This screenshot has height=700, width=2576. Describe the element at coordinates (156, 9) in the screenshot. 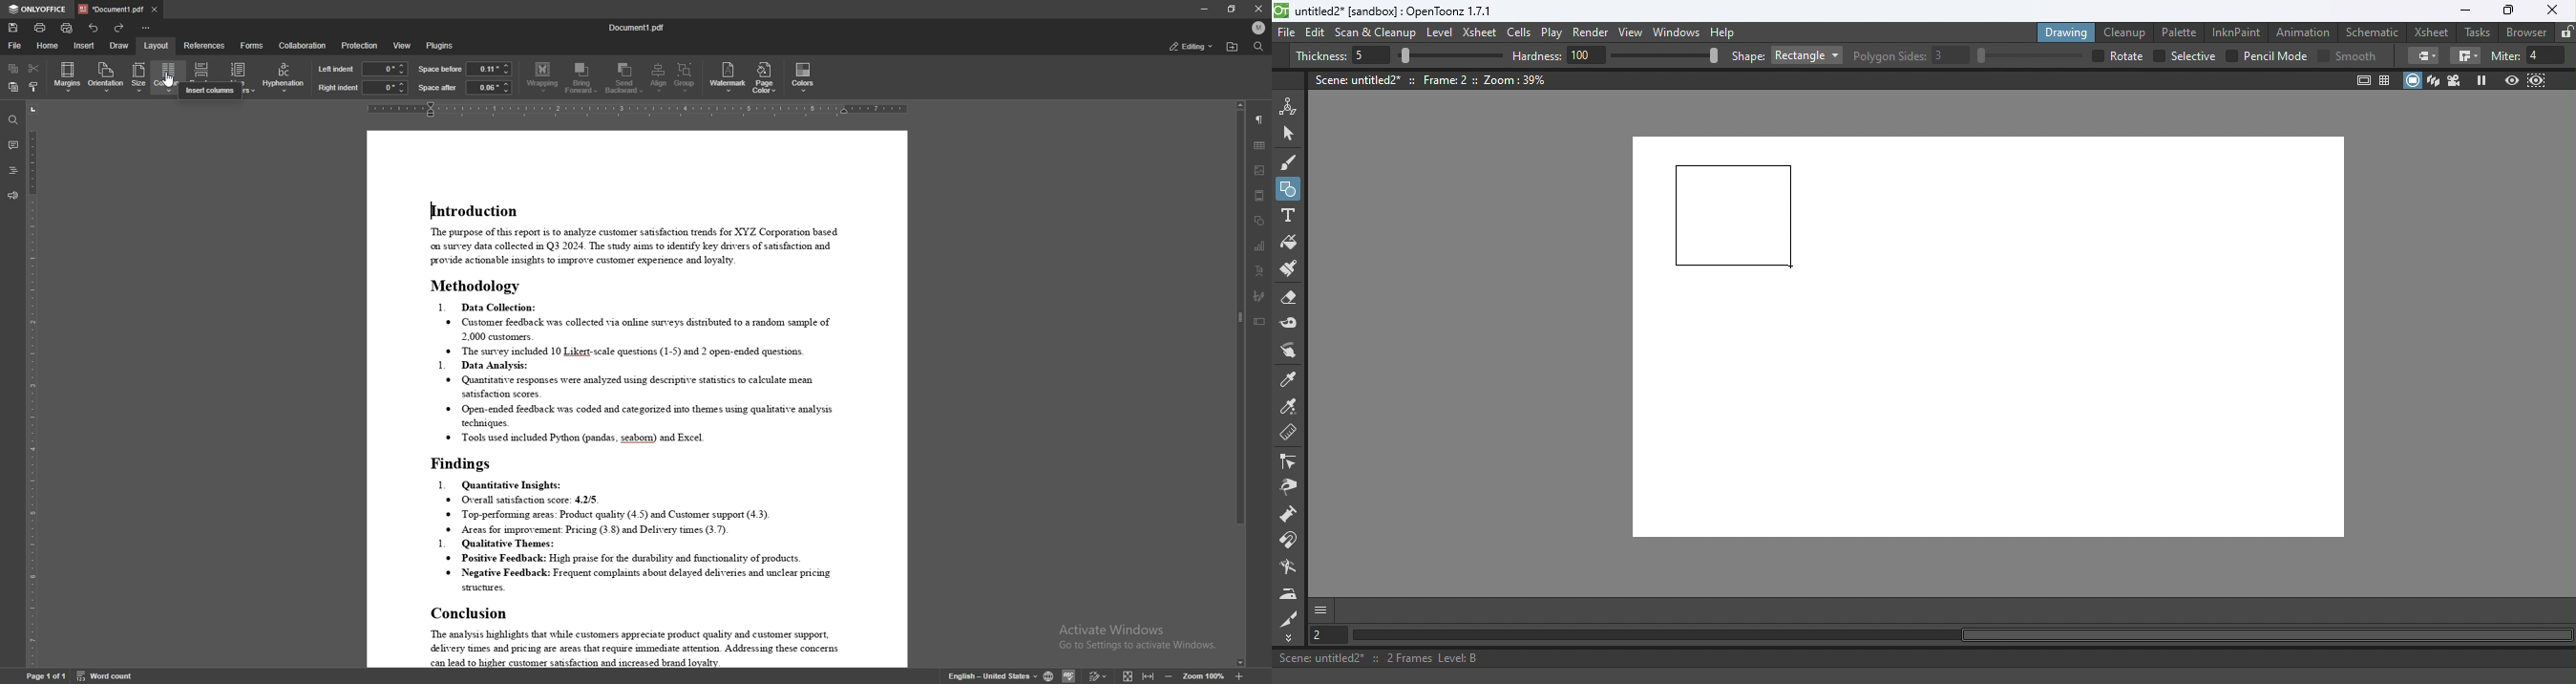

I see `close tab` at that location.